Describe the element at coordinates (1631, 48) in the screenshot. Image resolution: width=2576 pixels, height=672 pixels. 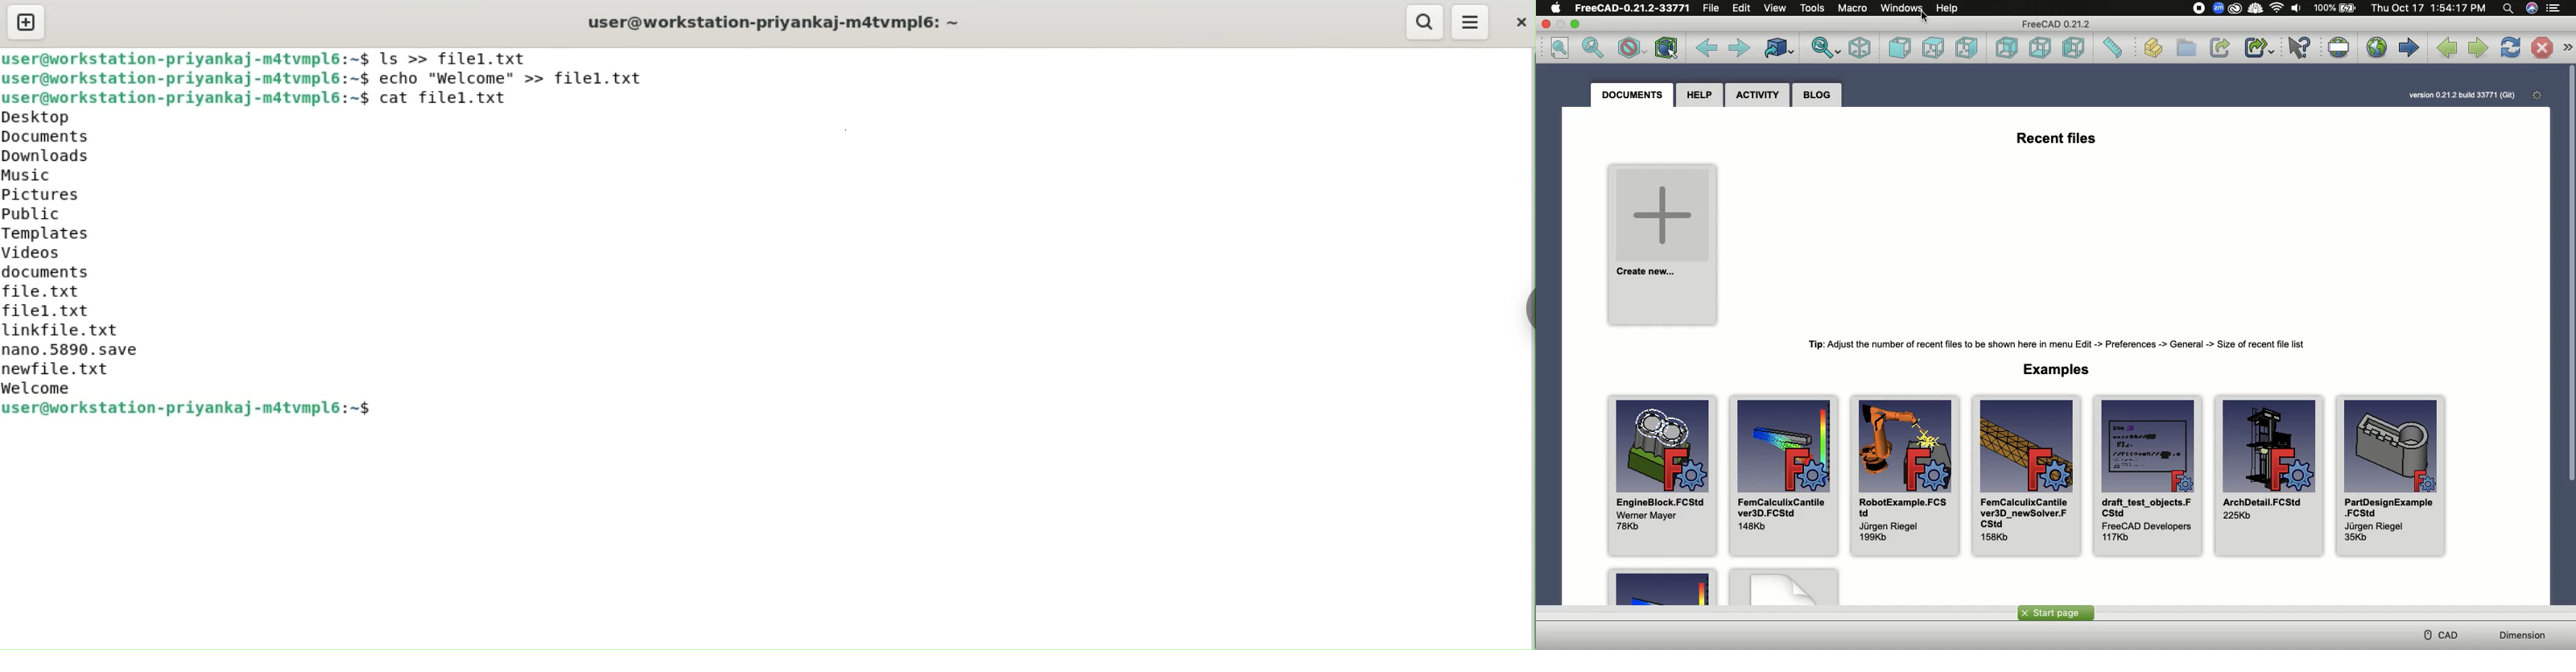
I see `Draw style` at that location.